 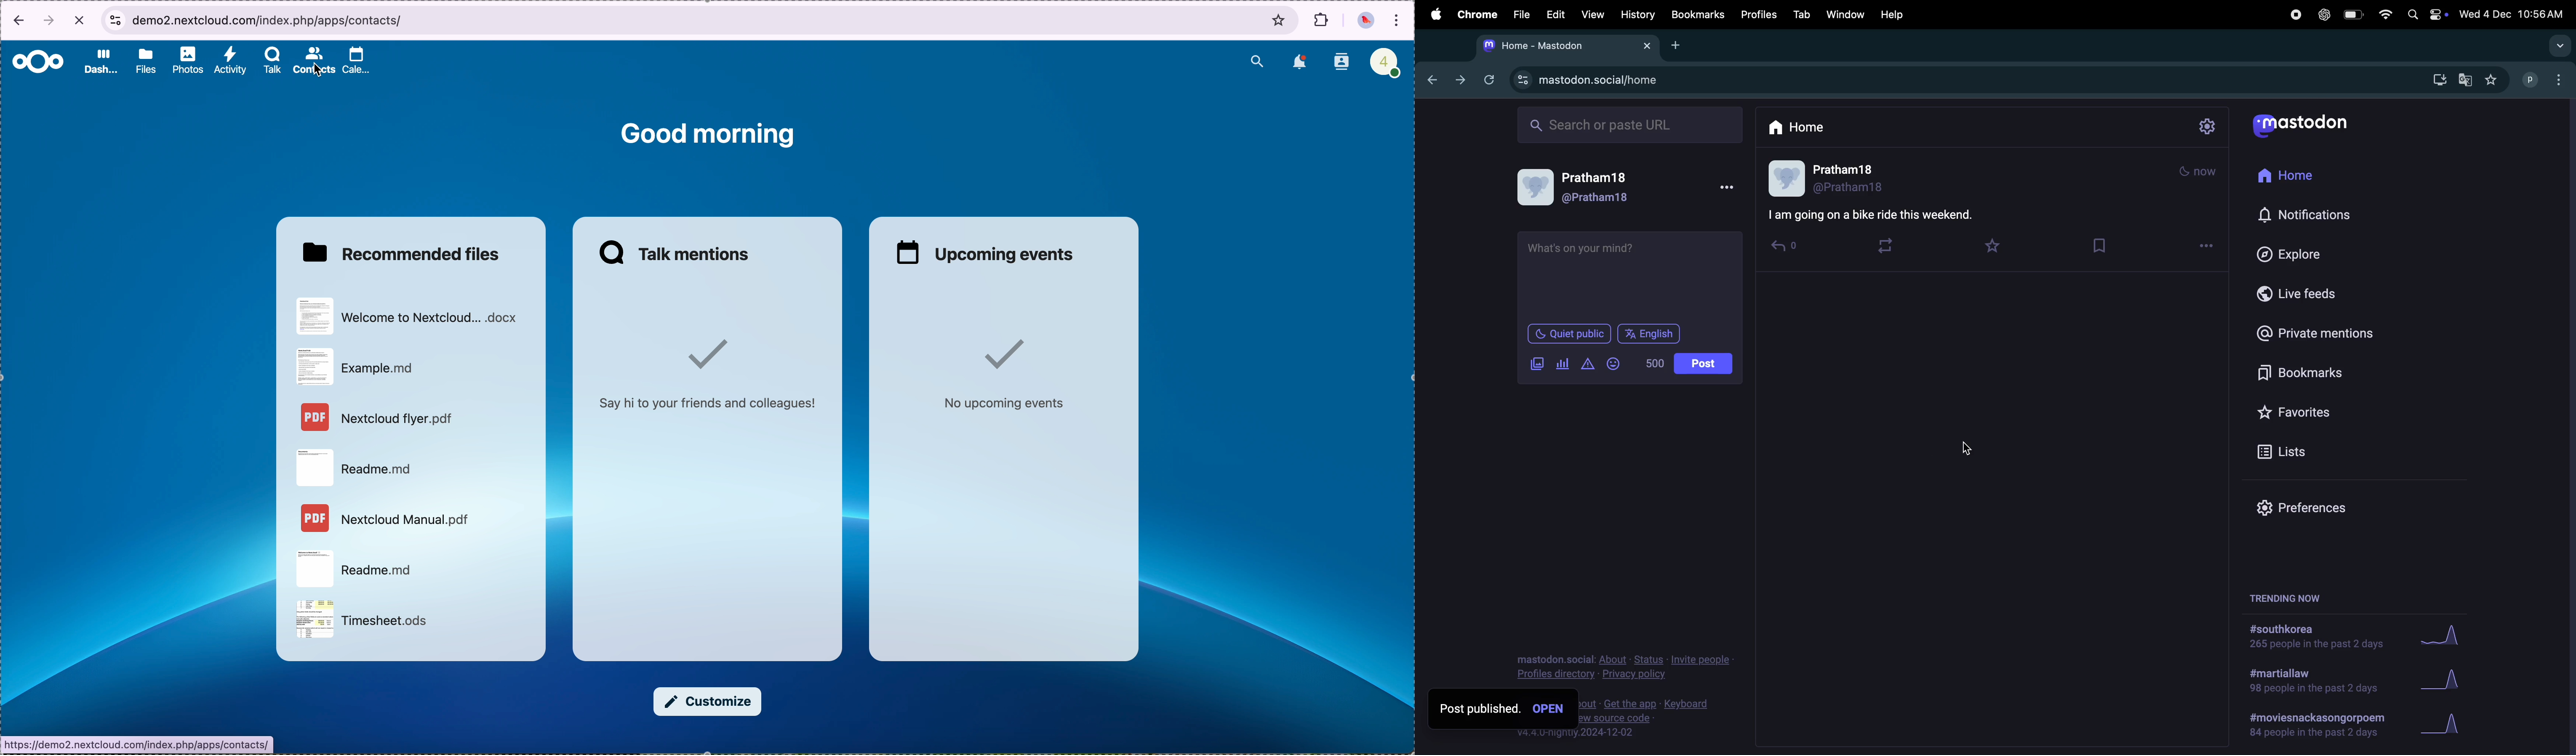 What do you see at coordinates (1704, 362) in the screenshot?
I see `Post` at bounding box center [1704, 362].